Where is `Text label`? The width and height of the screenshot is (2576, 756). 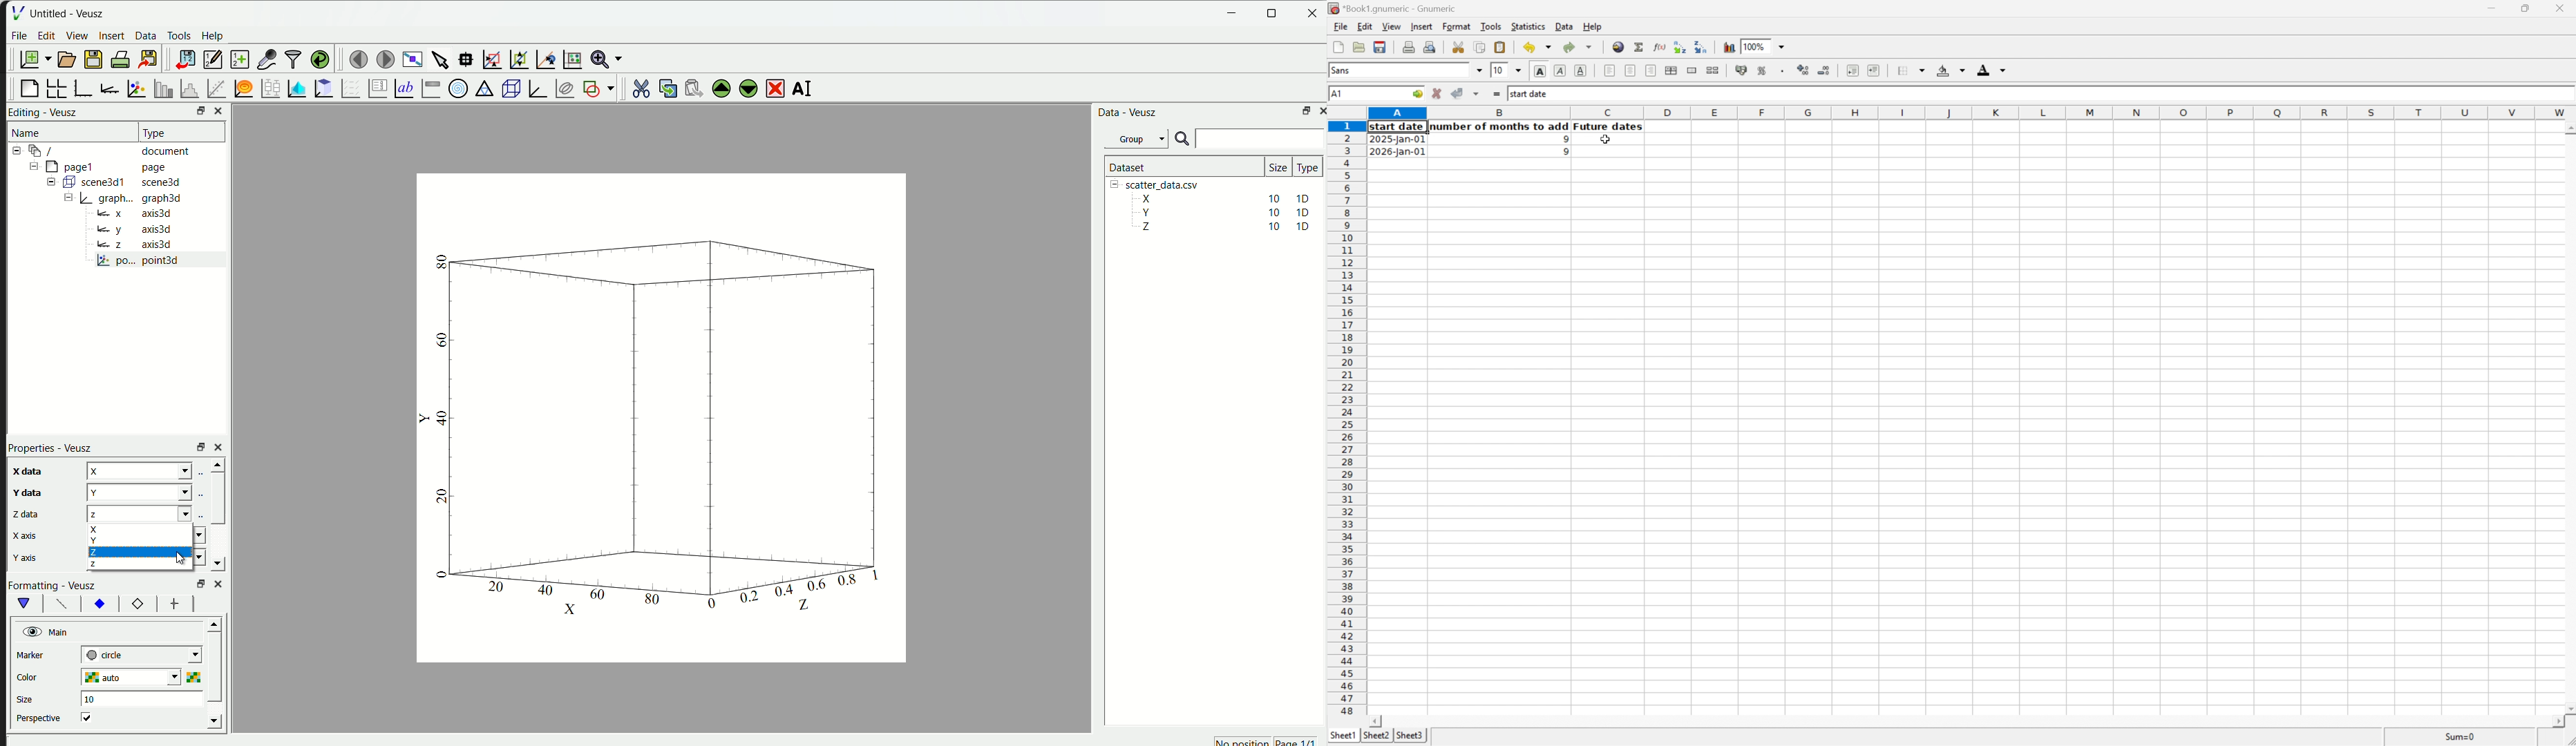
Text label is located at coordinates (403, 89).